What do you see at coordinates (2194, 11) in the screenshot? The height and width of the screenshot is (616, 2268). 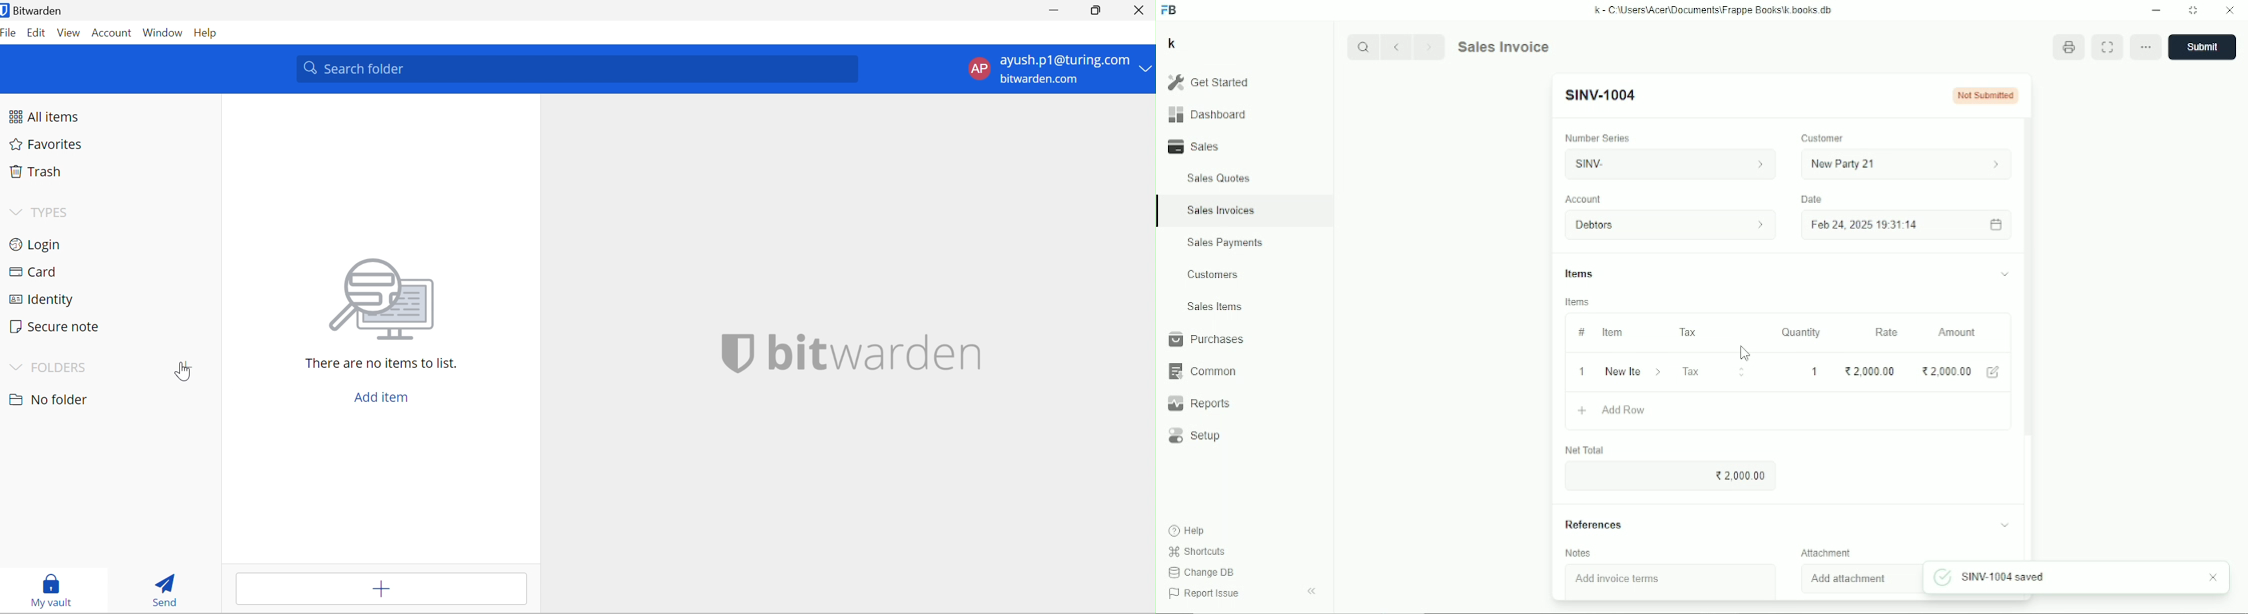 I see `Toggle between form and full width` at bounding box center [2194, 11].